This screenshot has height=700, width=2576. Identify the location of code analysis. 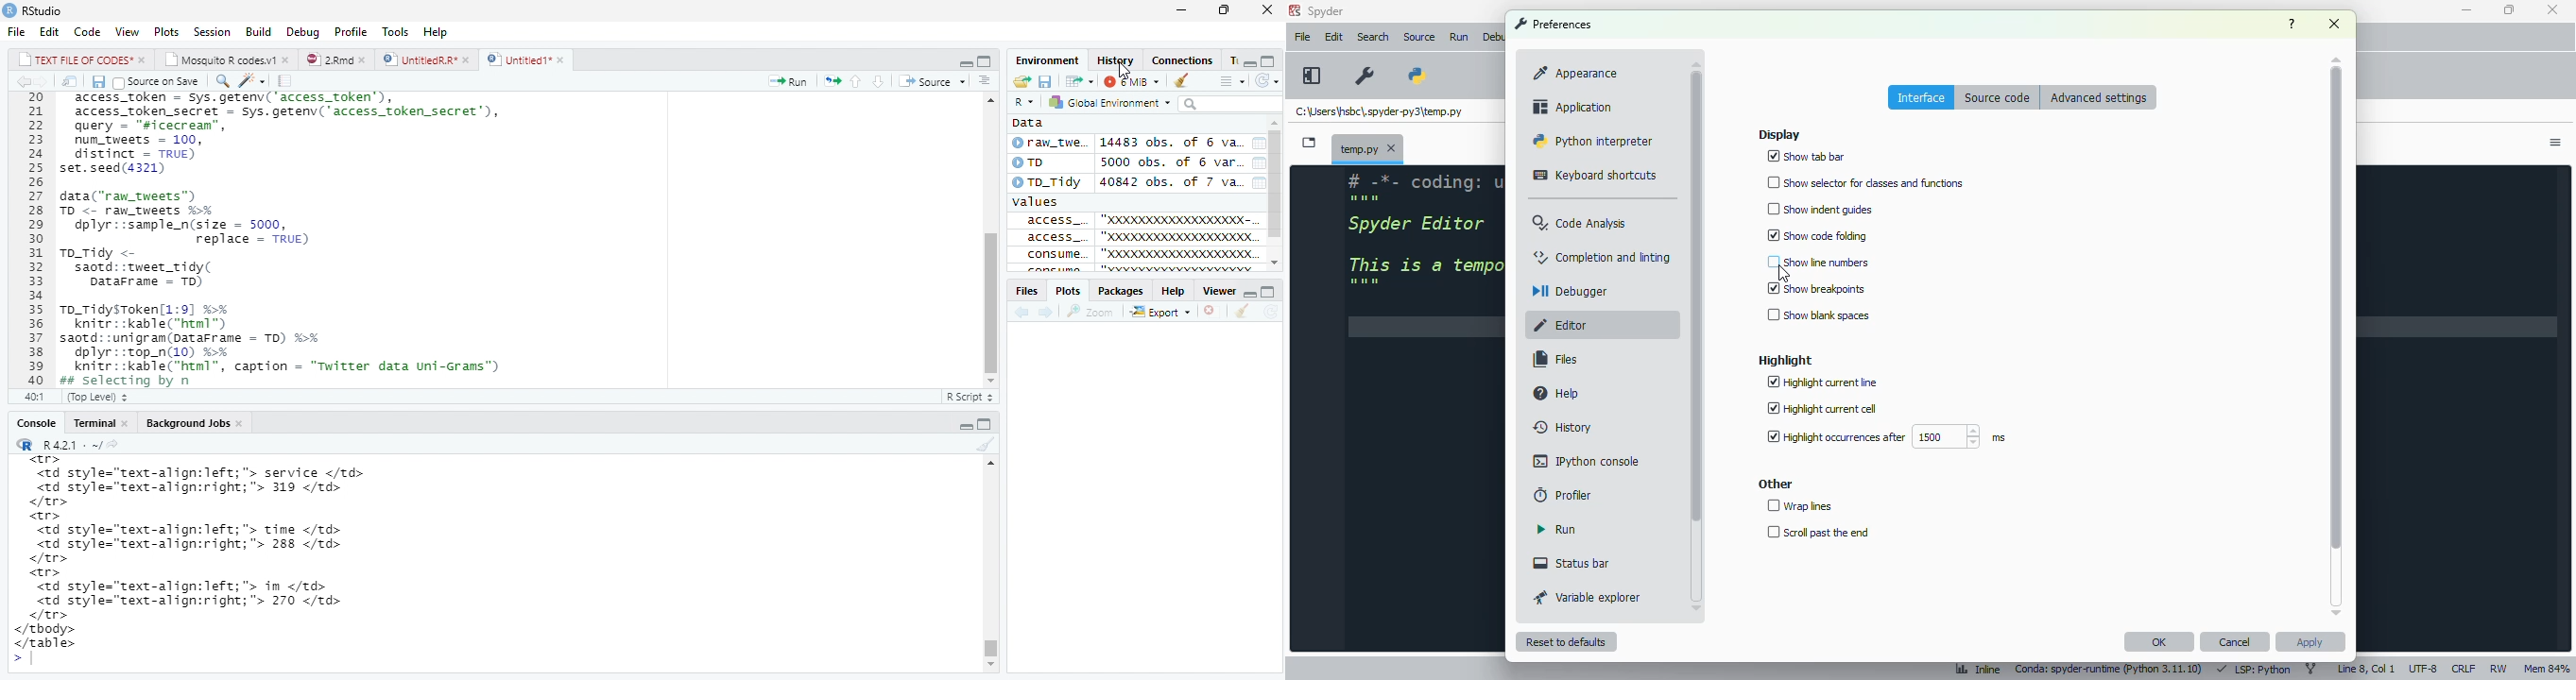
(1582, 224).